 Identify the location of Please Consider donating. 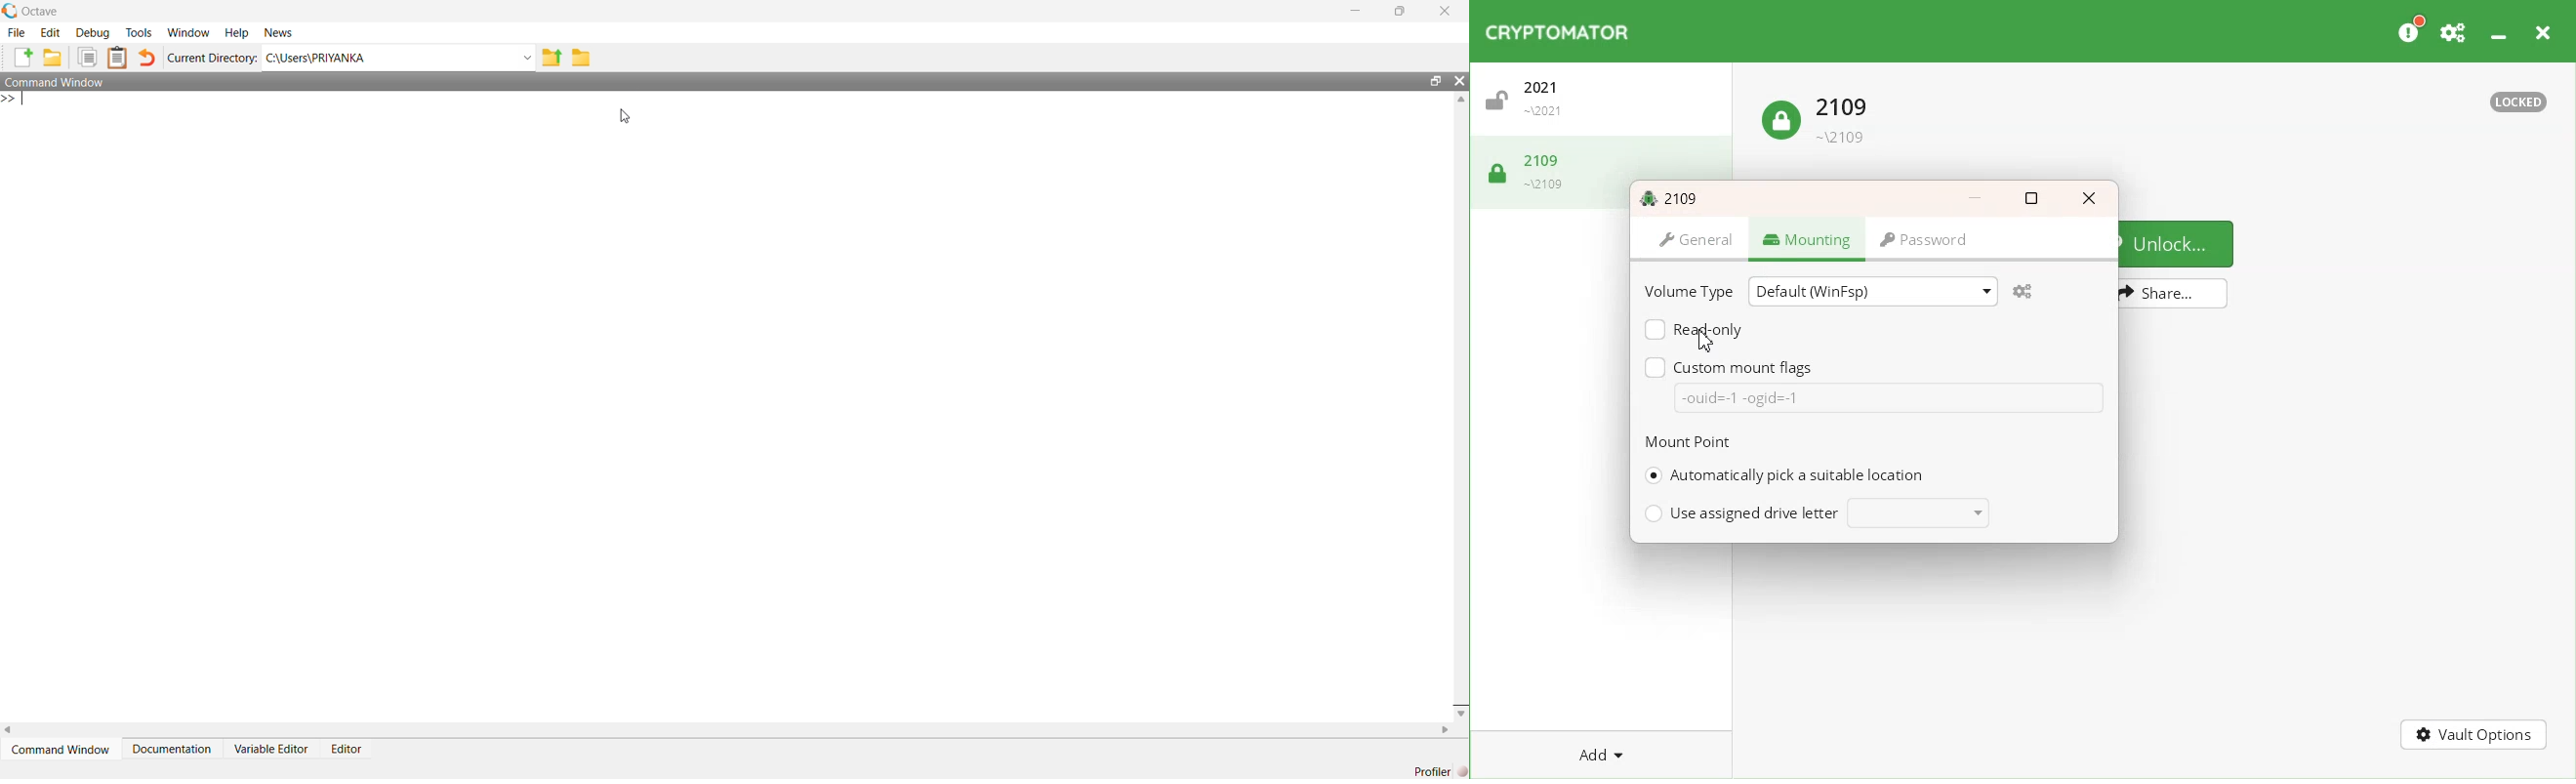
(2411, 30).